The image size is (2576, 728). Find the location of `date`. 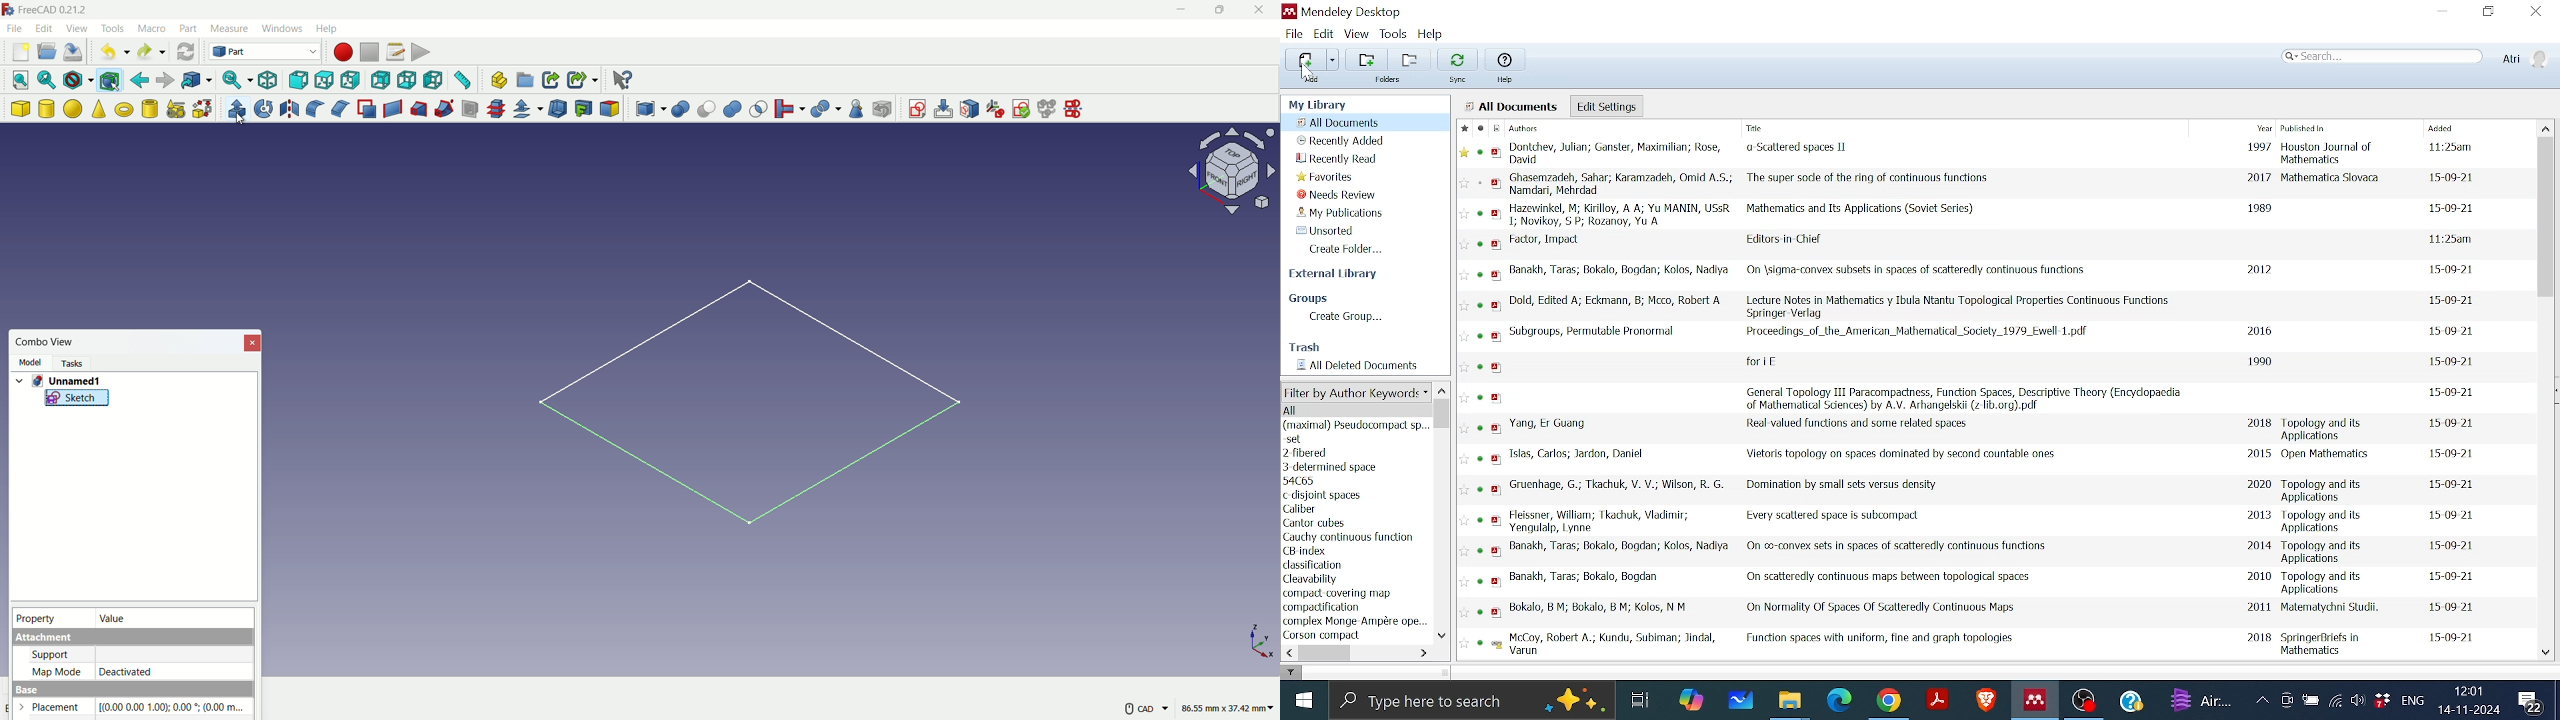

date is located at coordinates (2449, 423).